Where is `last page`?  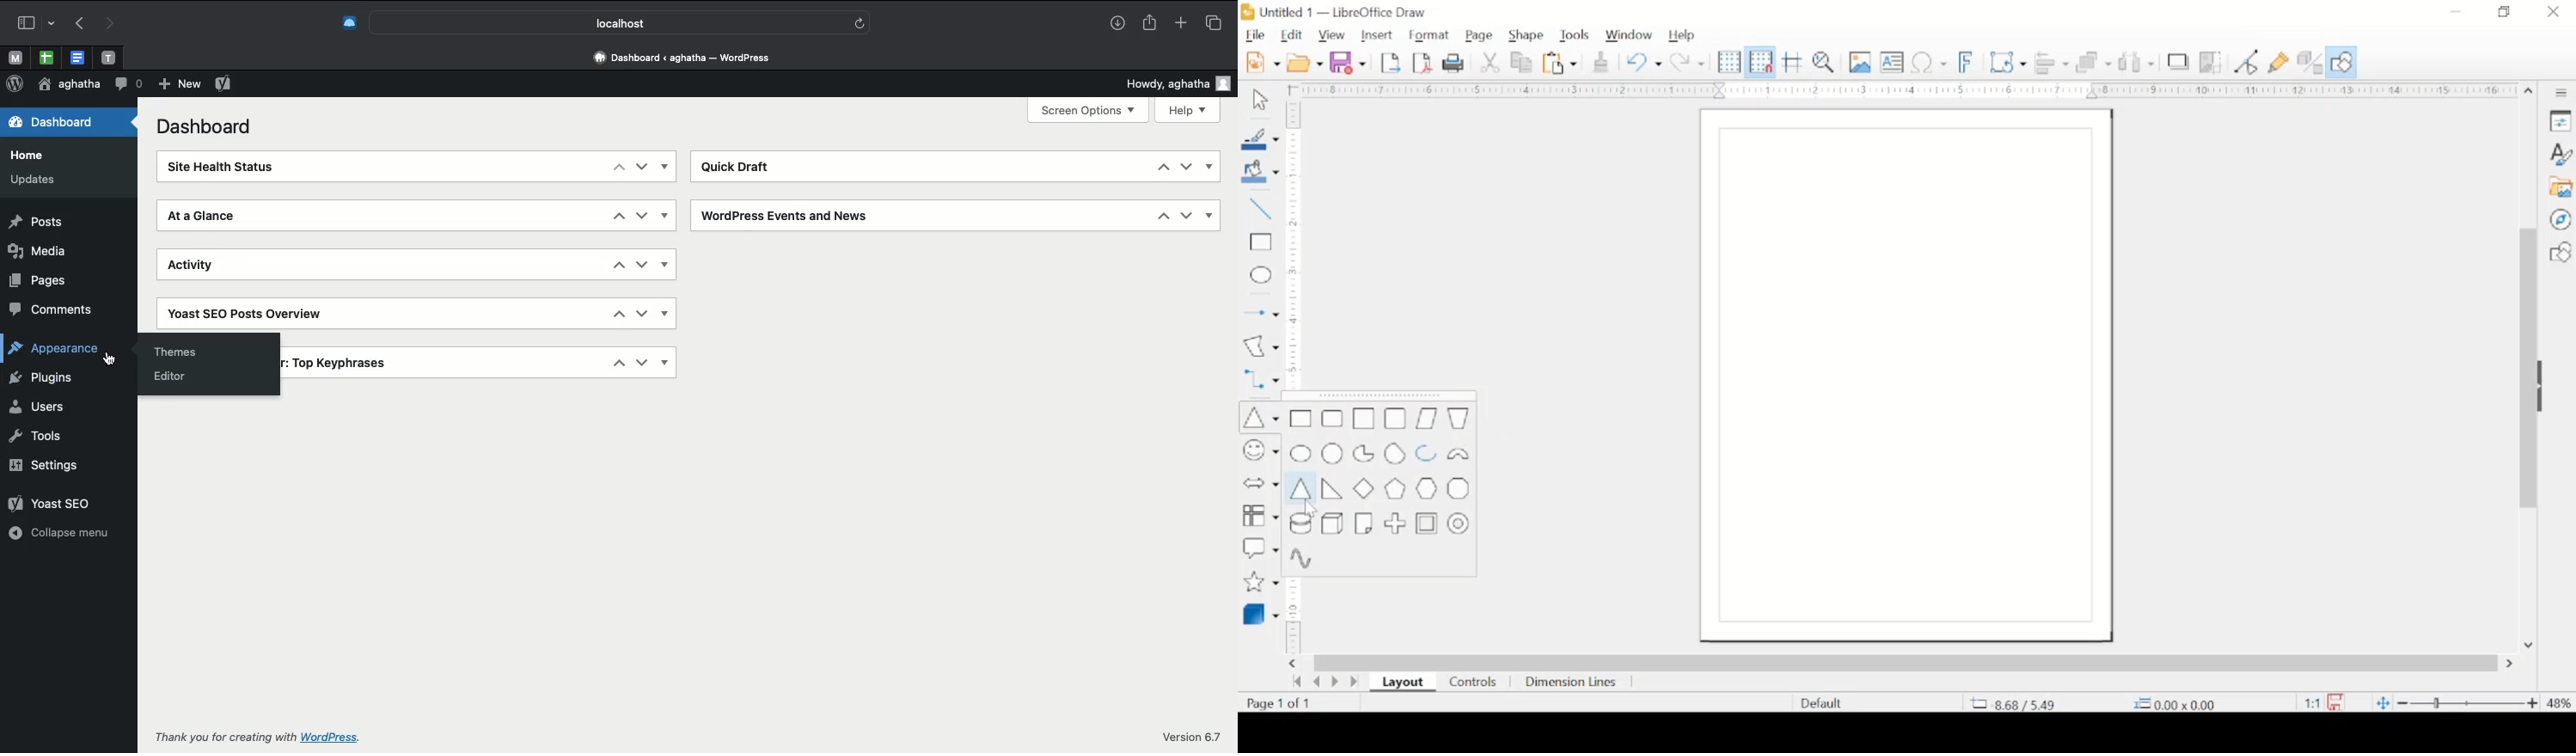 last page is located at coordinates (1355, 682).